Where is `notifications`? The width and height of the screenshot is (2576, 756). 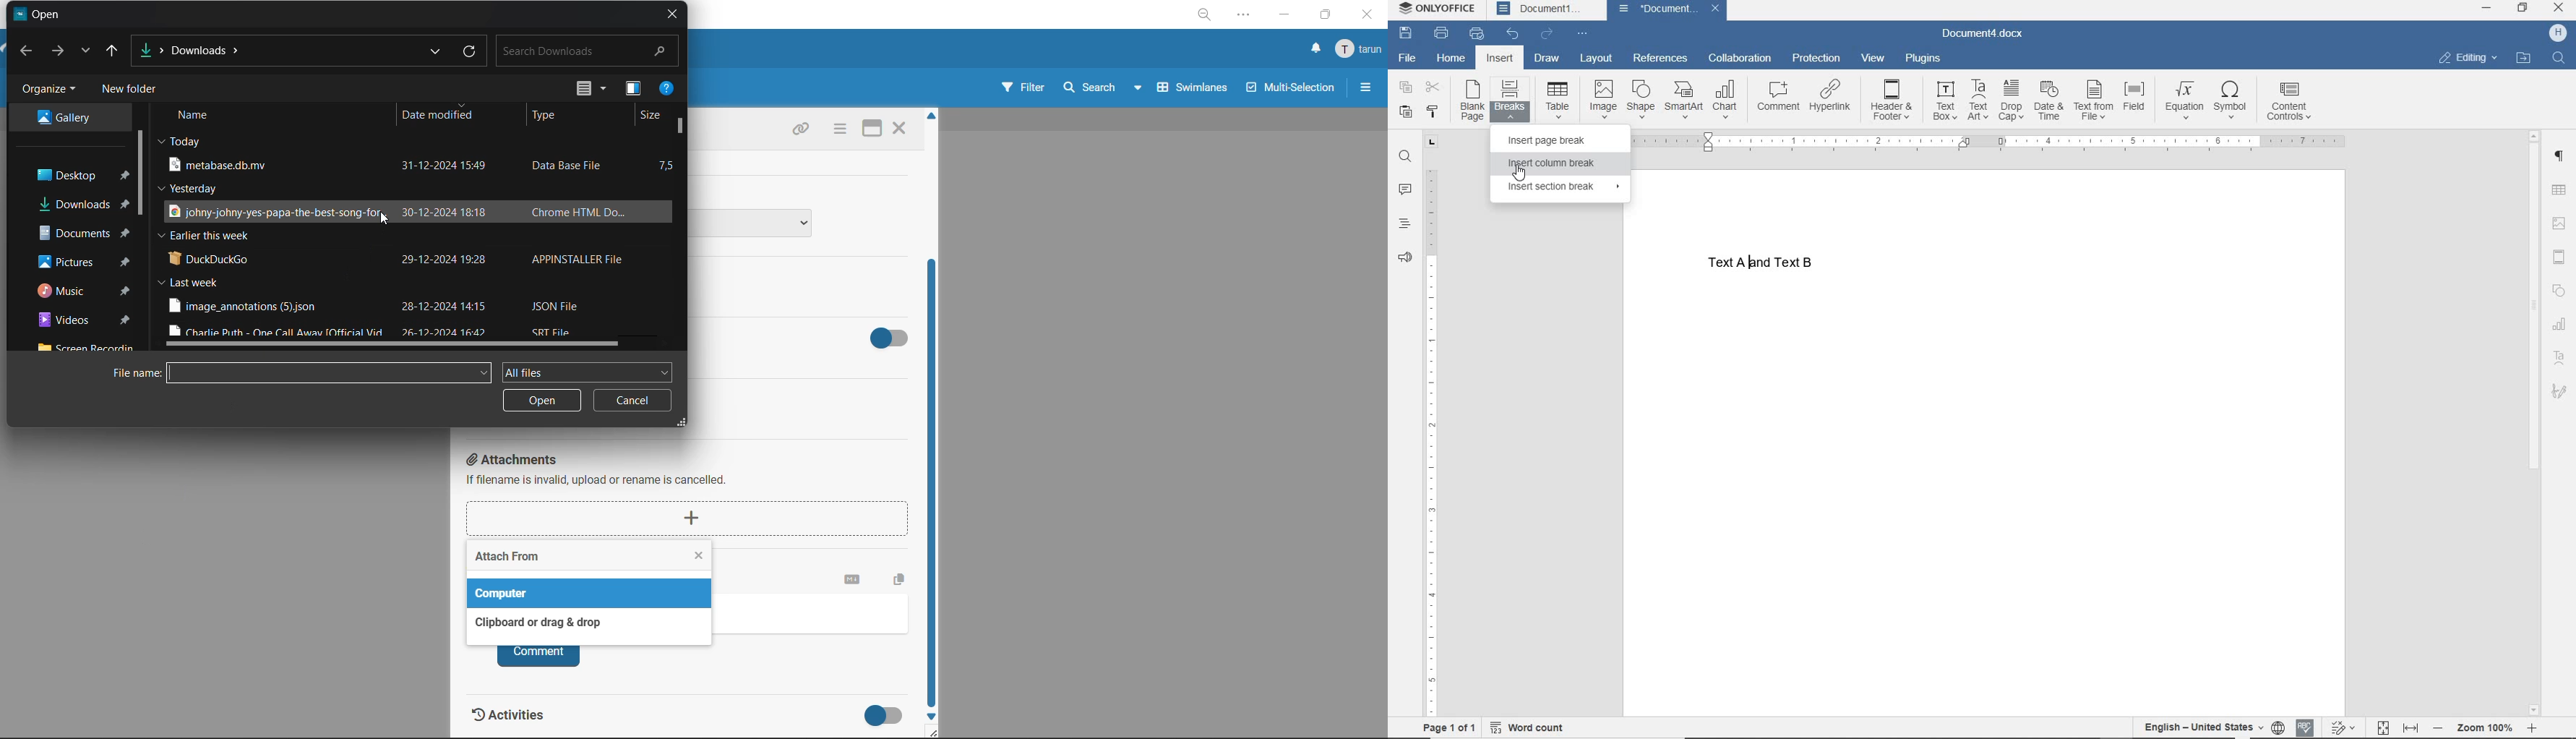 notifications is located at coordinates (1316, 48).